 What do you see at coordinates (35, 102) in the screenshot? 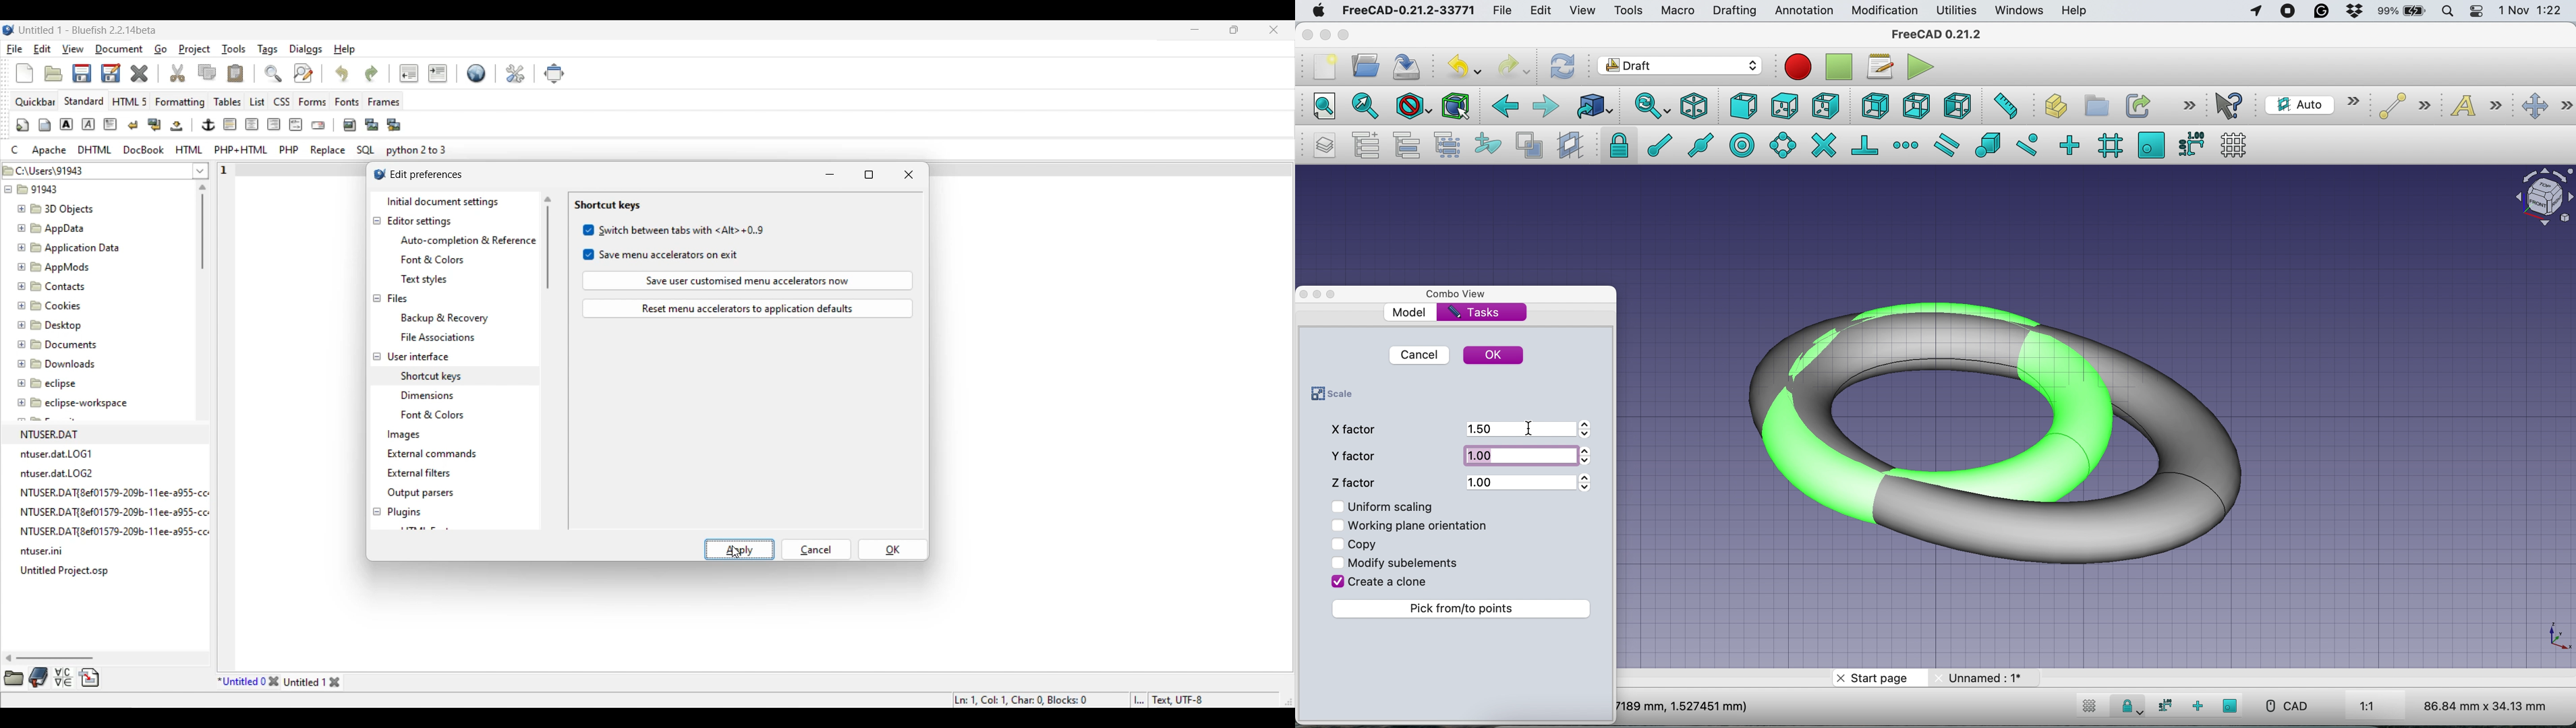
I see `Quickbar` at bounding box center [35, 102].